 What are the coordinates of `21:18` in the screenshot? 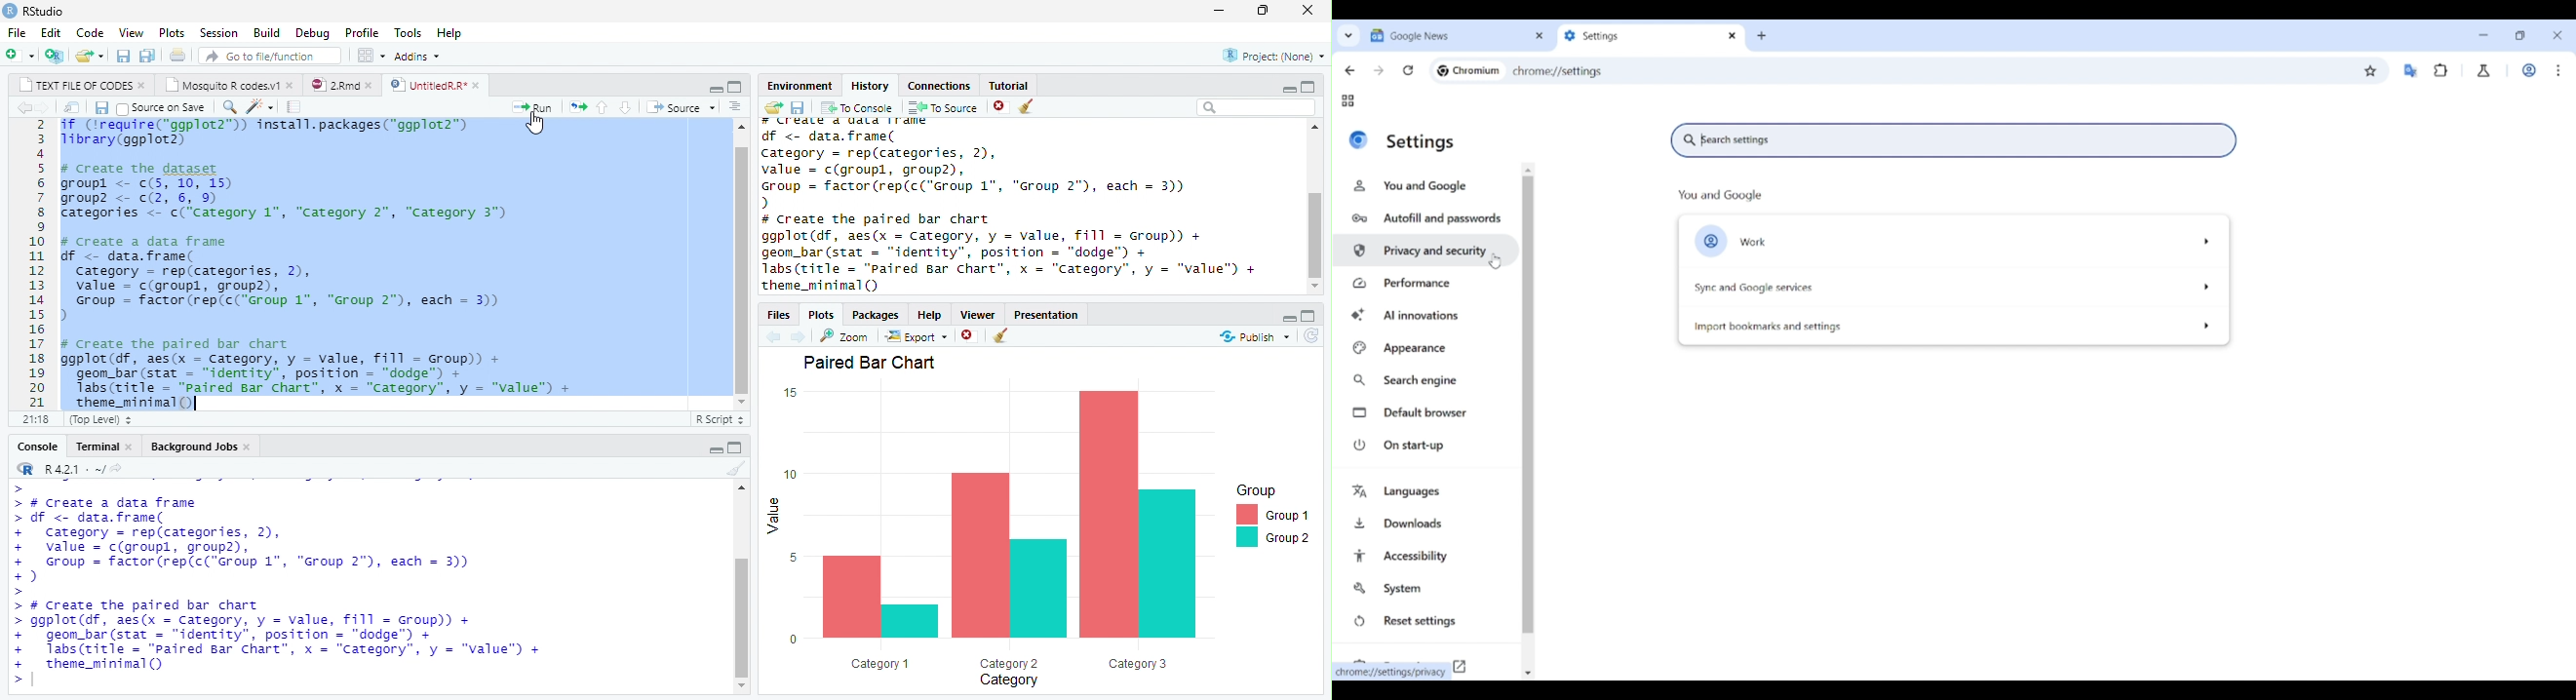 It's located at (38, 419).